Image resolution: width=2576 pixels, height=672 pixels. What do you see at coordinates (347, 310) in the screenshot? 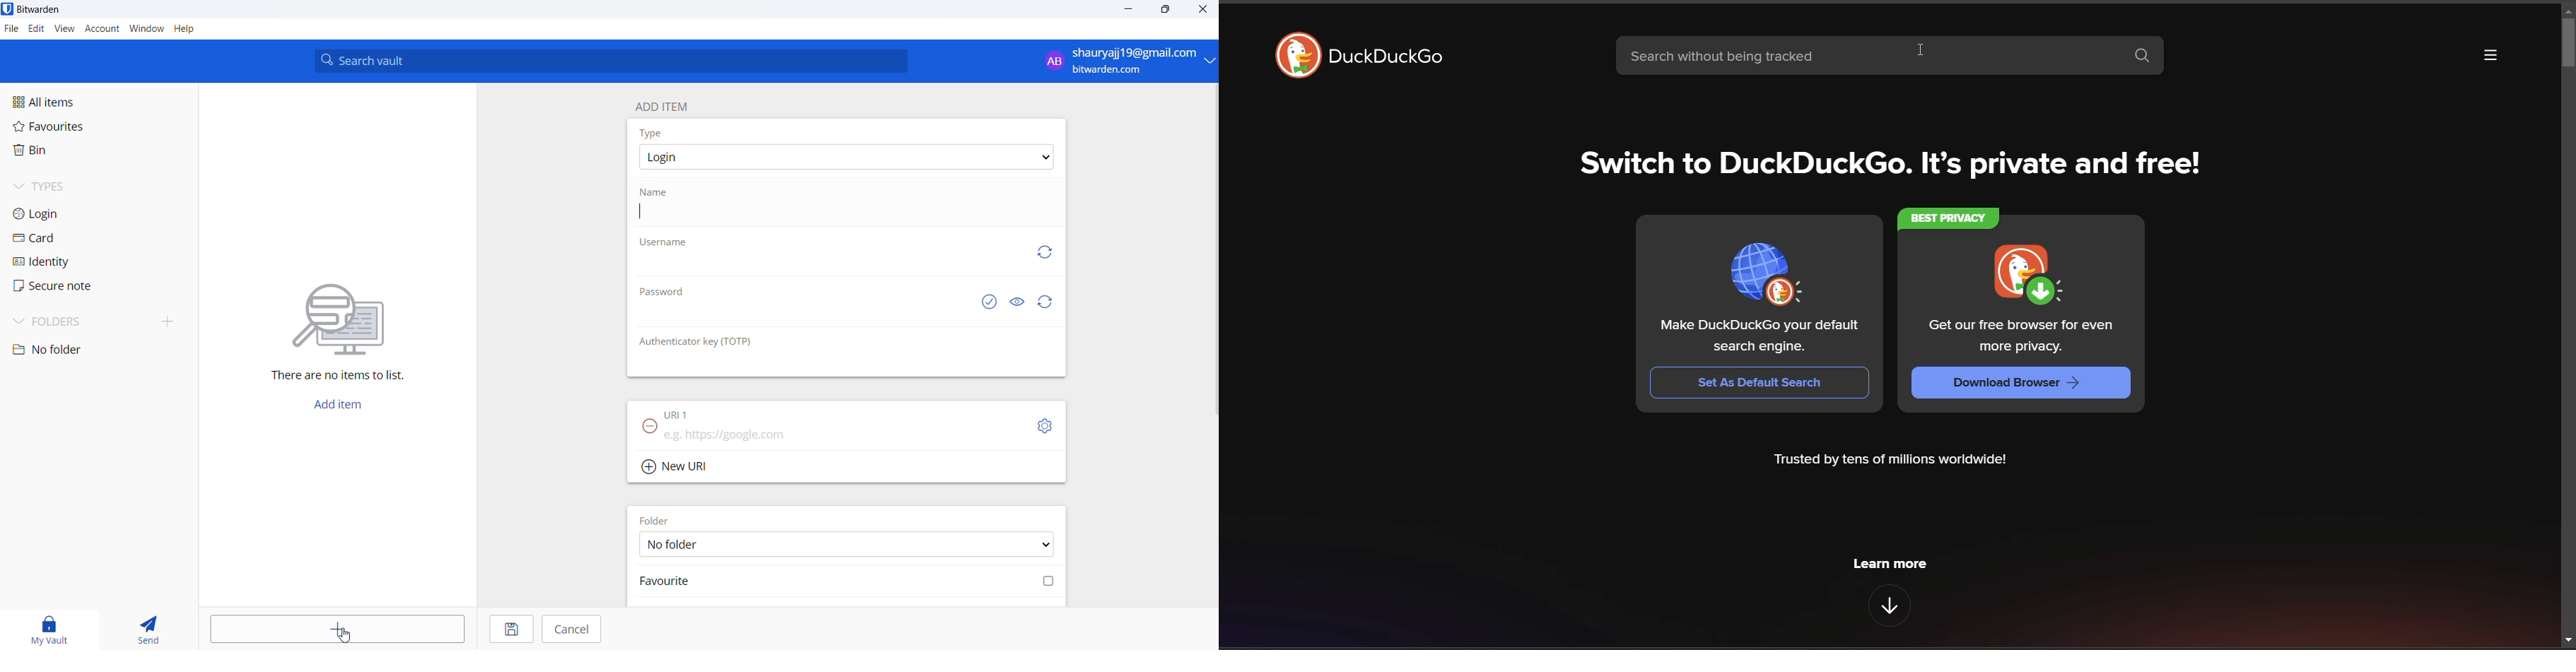
I see `vector image representing searching for file` at bounding box center [347, 310].